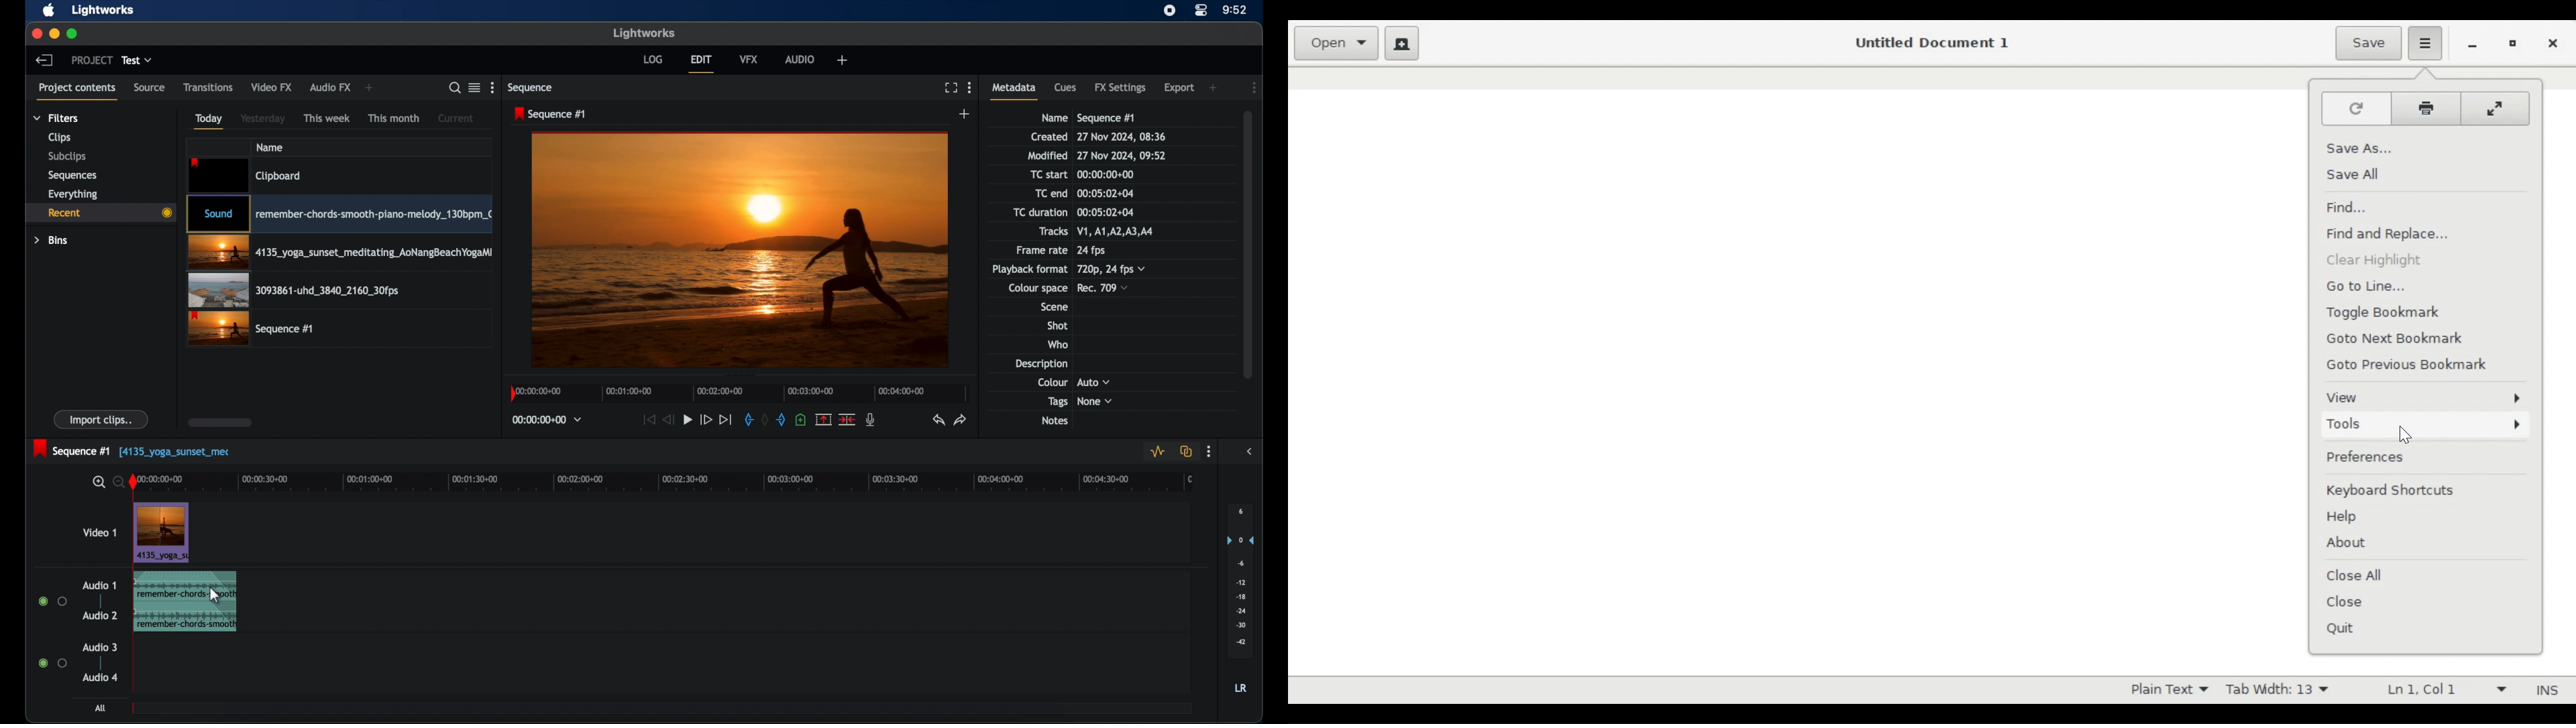 The image size is (2576, 728). Describe the element at coordinates (262, 118) in the screenshot. I see `yesterday` at that location.